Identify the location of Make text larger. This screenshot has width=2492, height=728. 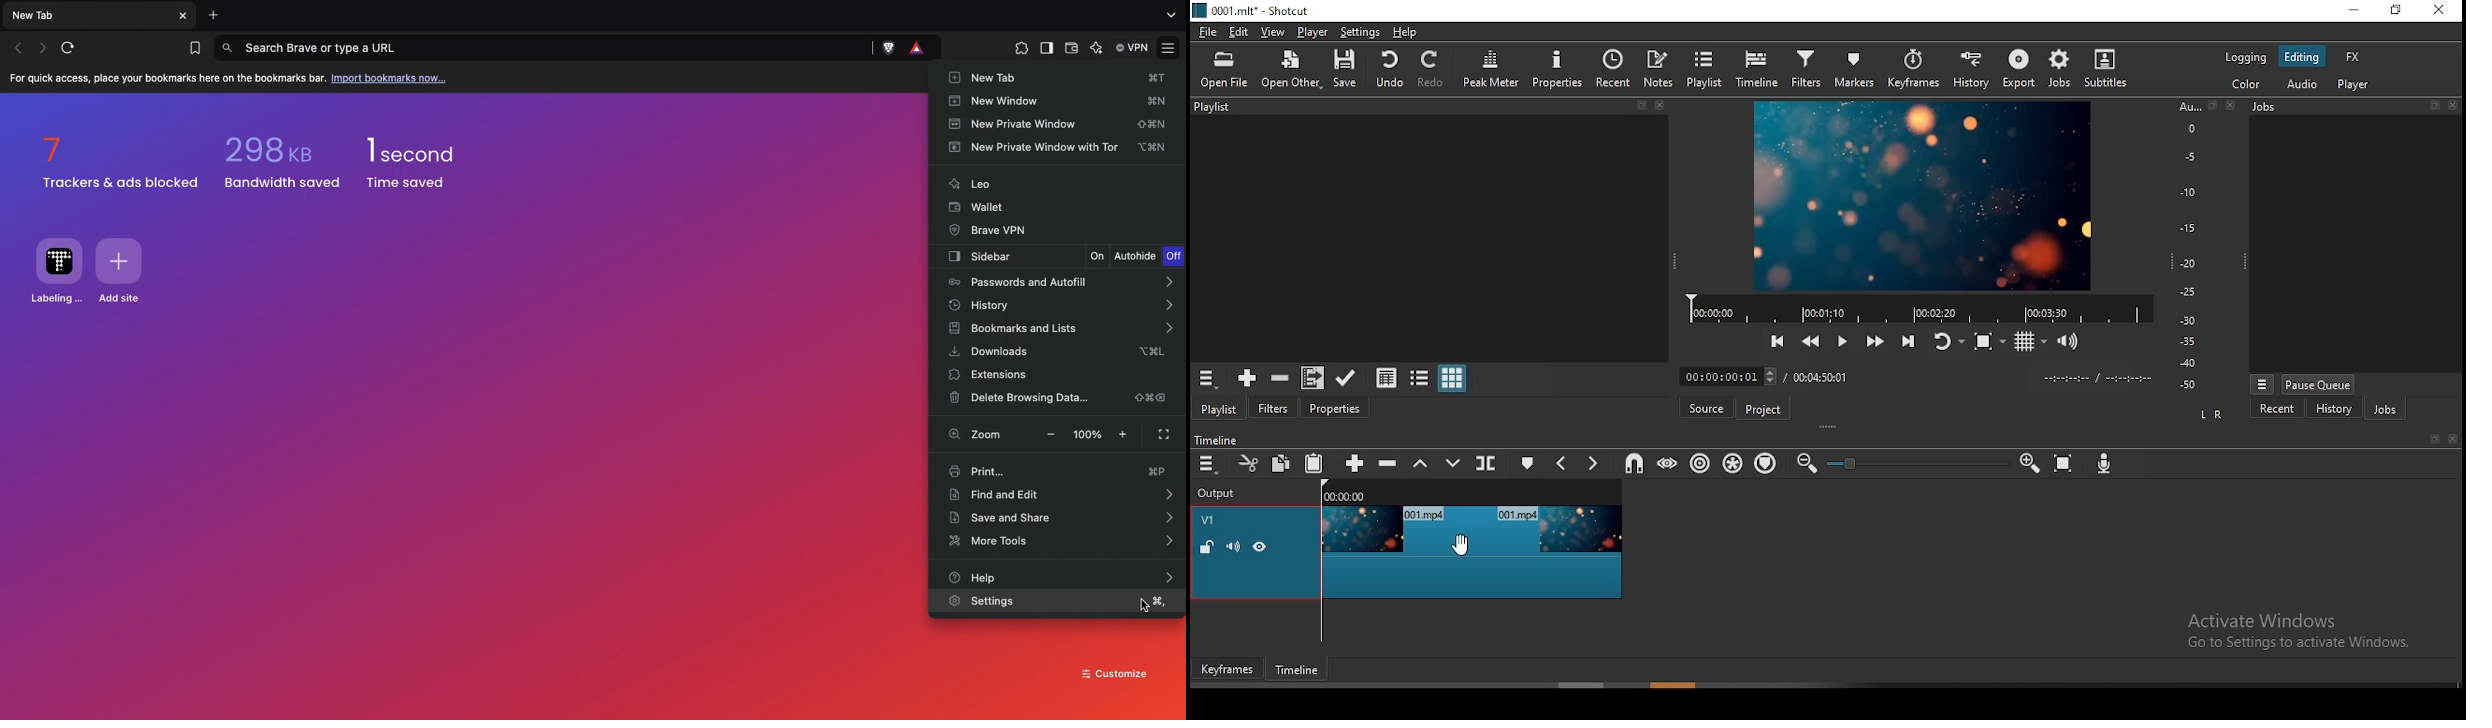
(1126, 433).